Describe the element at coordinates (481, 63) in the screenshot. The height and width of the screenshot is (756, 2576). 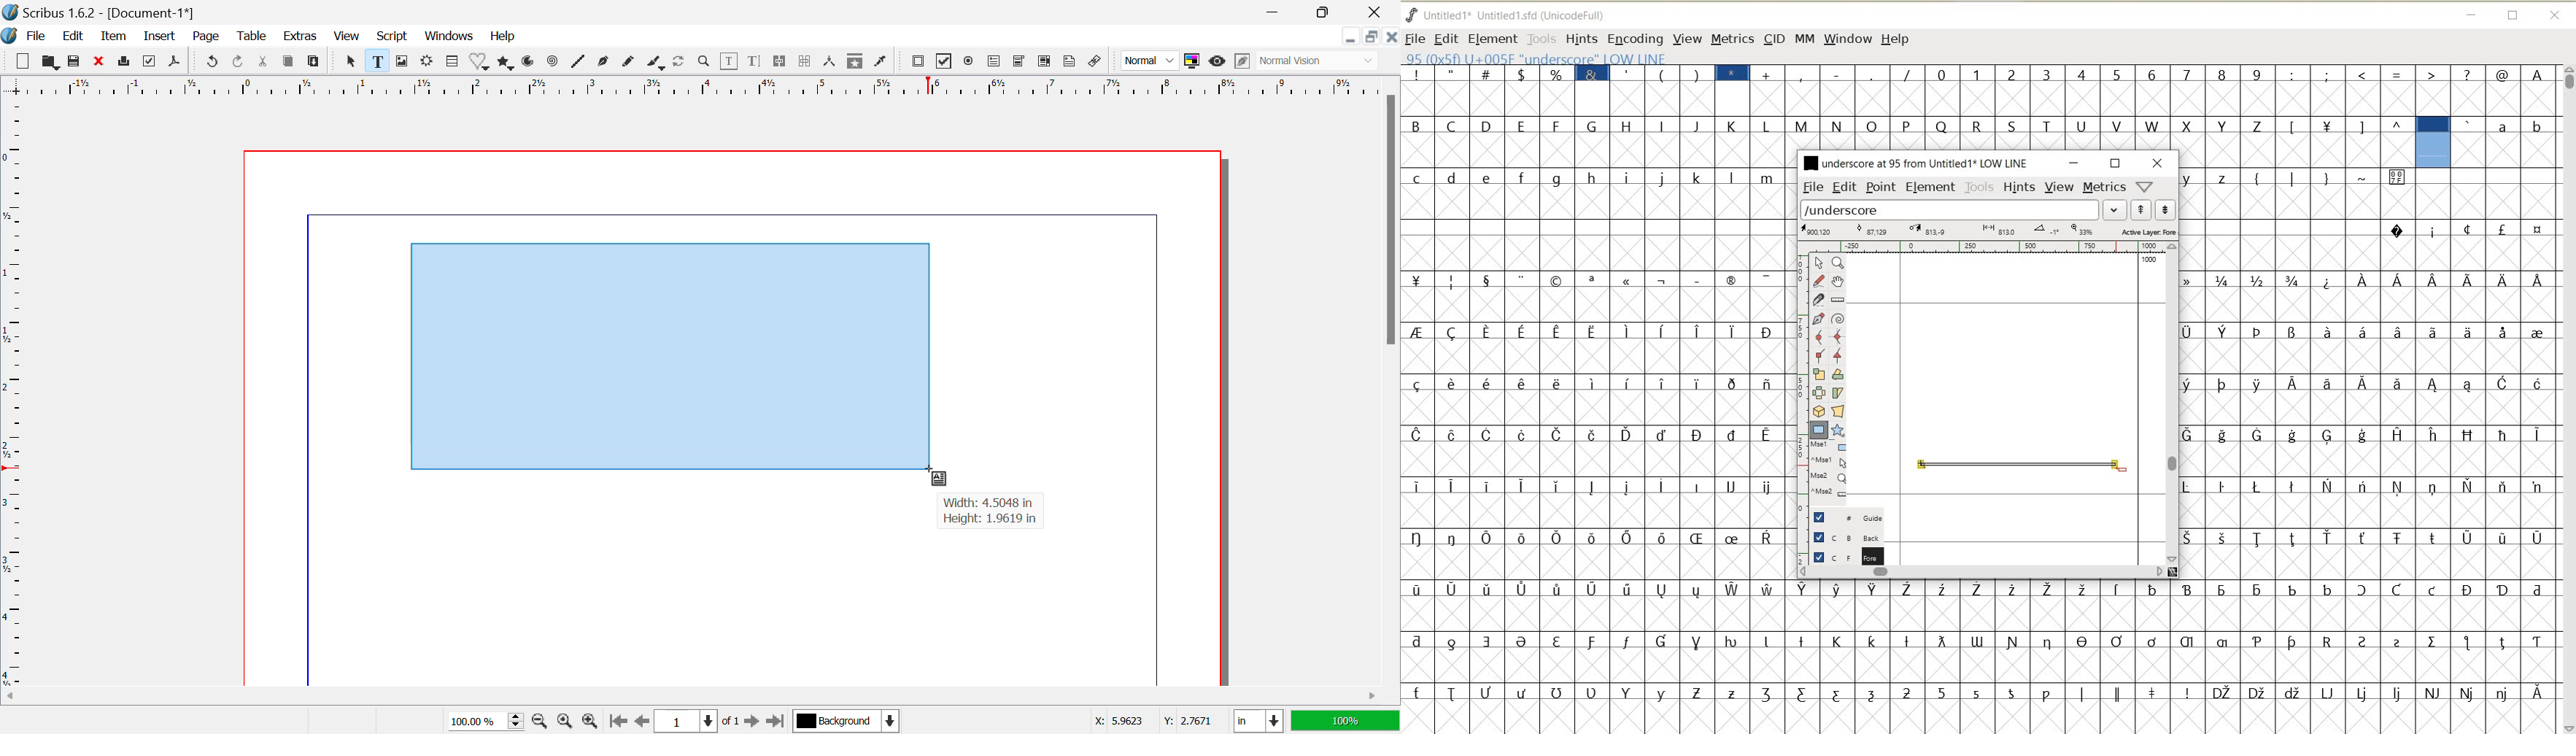
I see `Shapes` at that location.